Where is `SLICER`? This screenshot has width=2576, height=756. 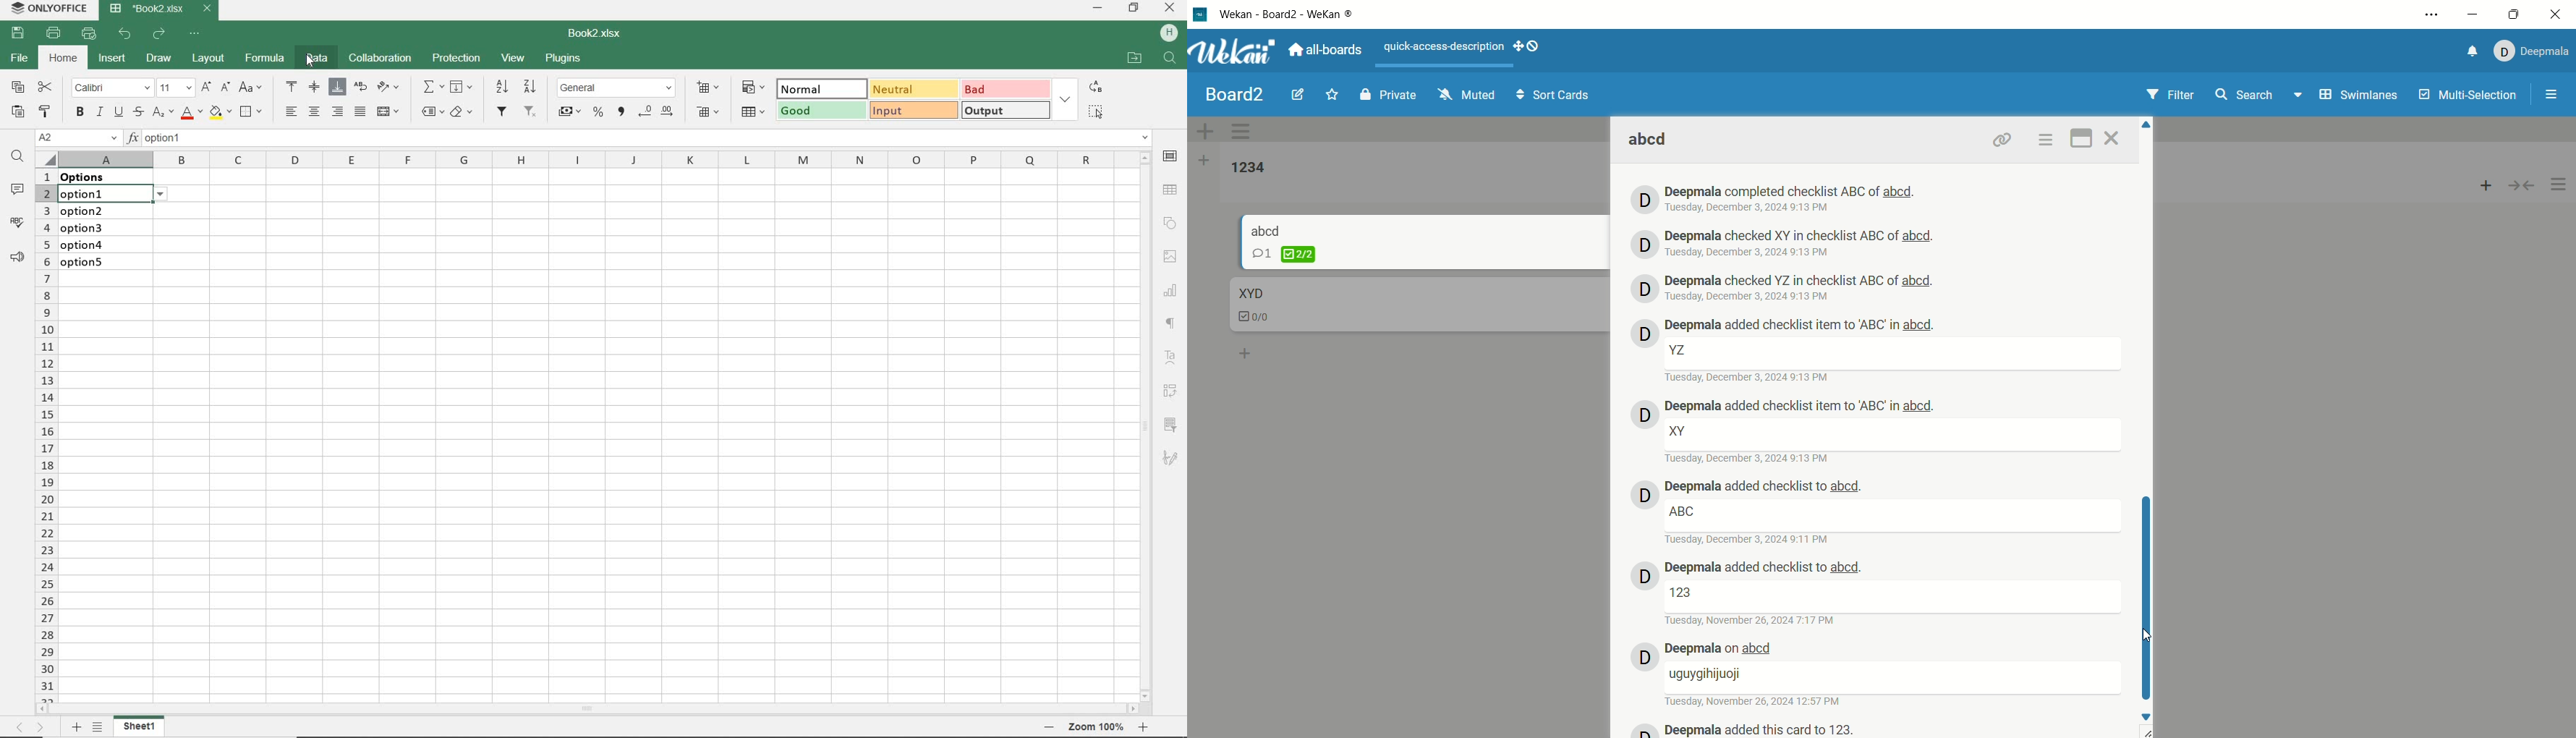
SLICER is located at coordinates (1173, 424).